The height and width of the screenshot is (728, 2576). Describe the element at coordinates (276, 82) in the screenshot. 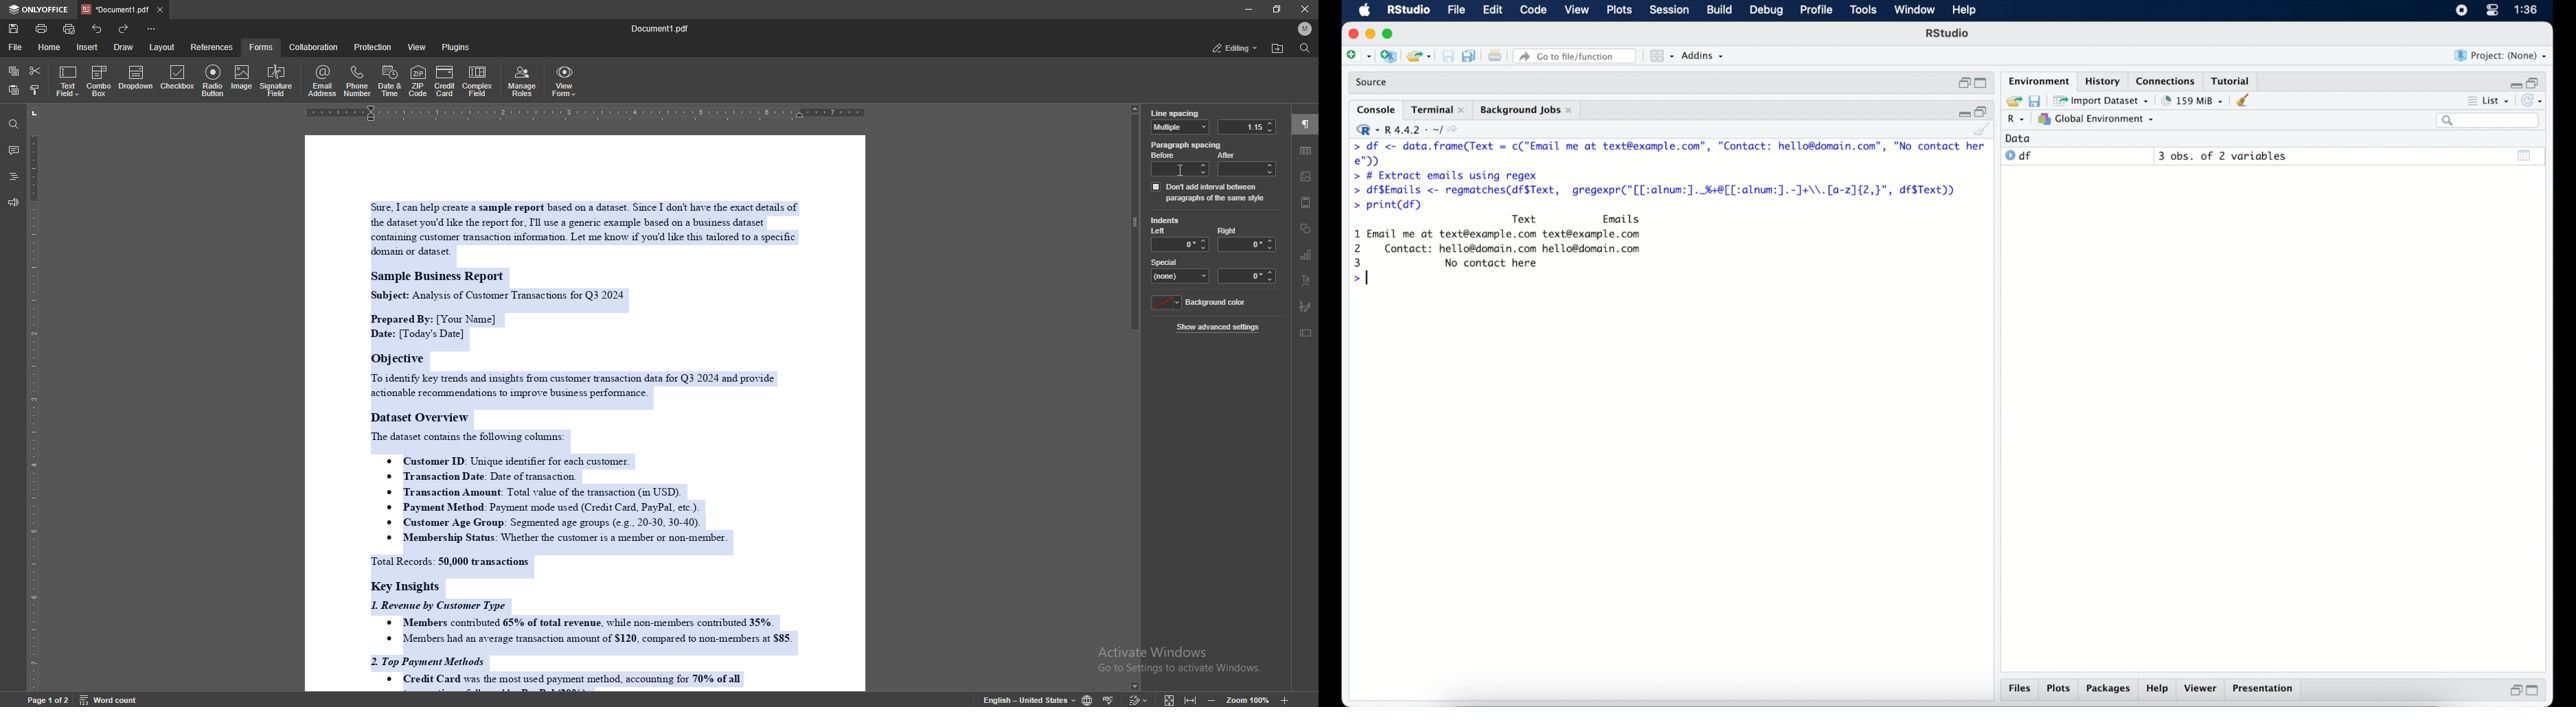

I see `signature field` at that location.